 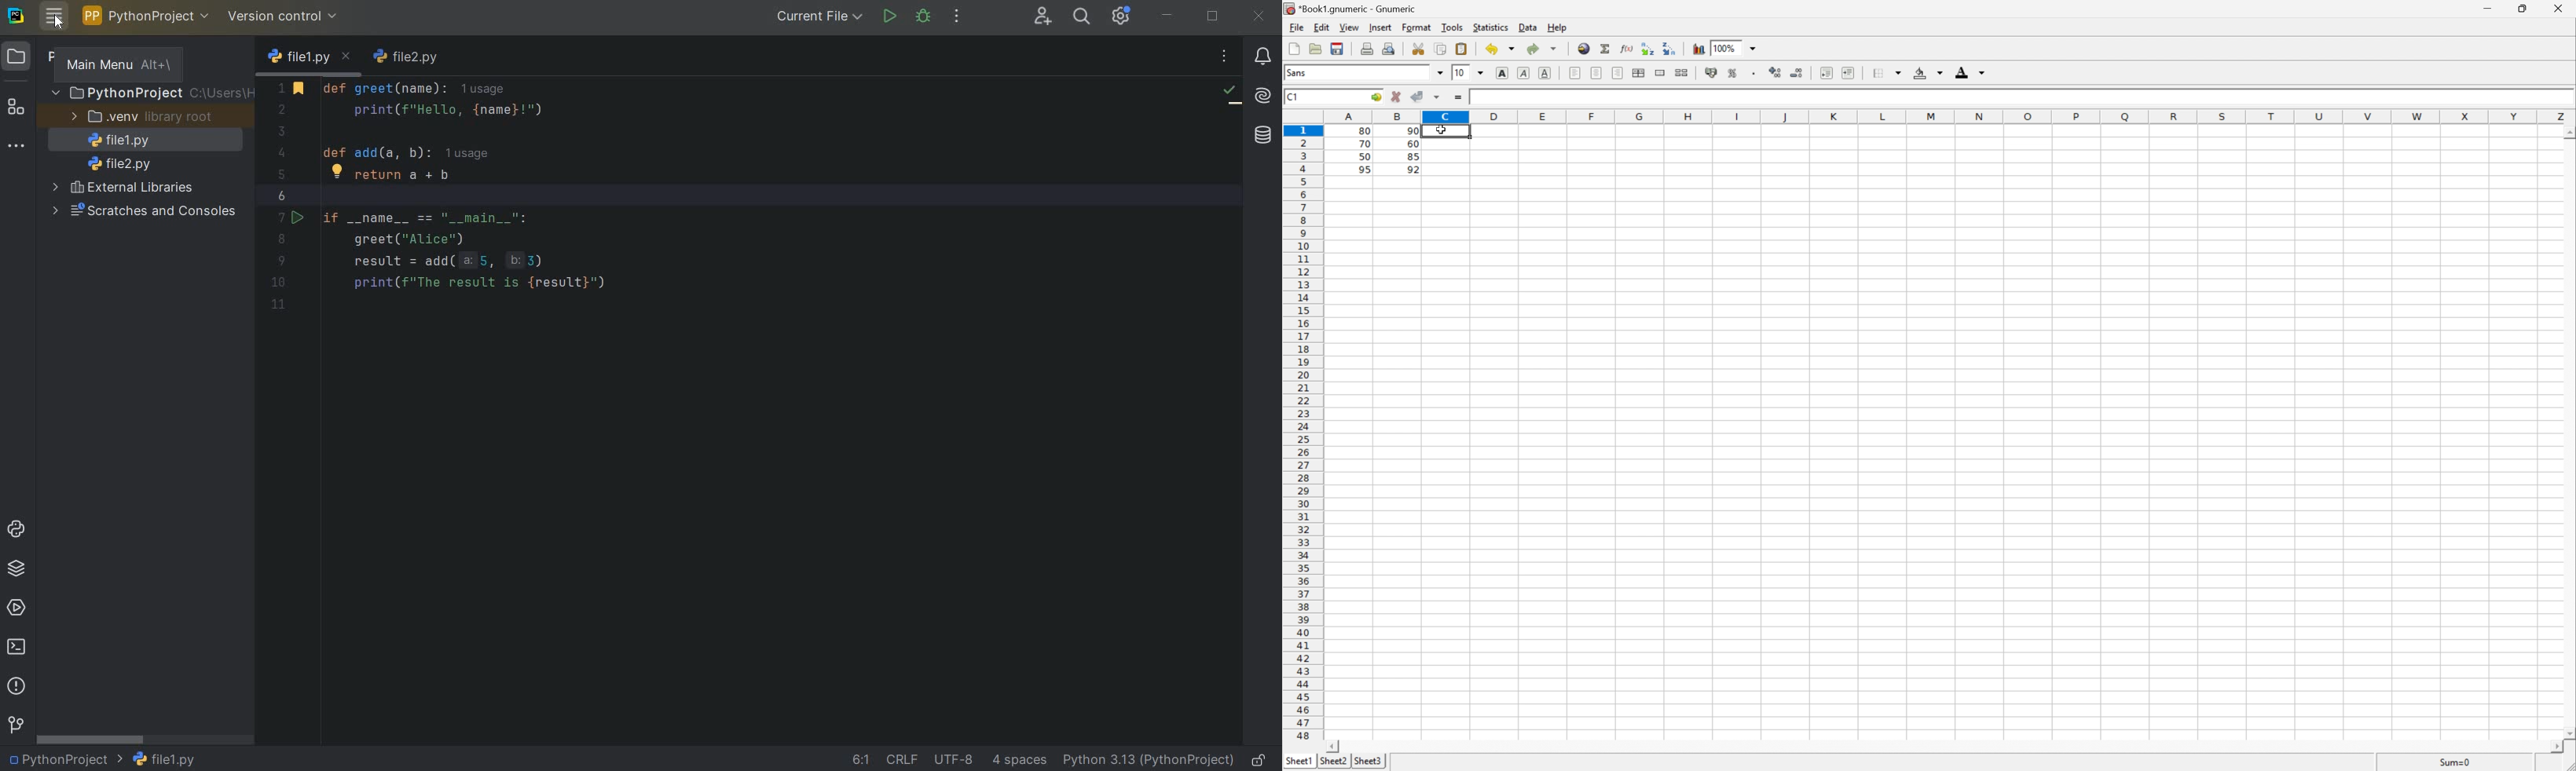 What do you see at coordinates (1851, 72) in the screenshot?
I see `Increase indent, and align the contents to the left` at bounding box center [1851, 72].